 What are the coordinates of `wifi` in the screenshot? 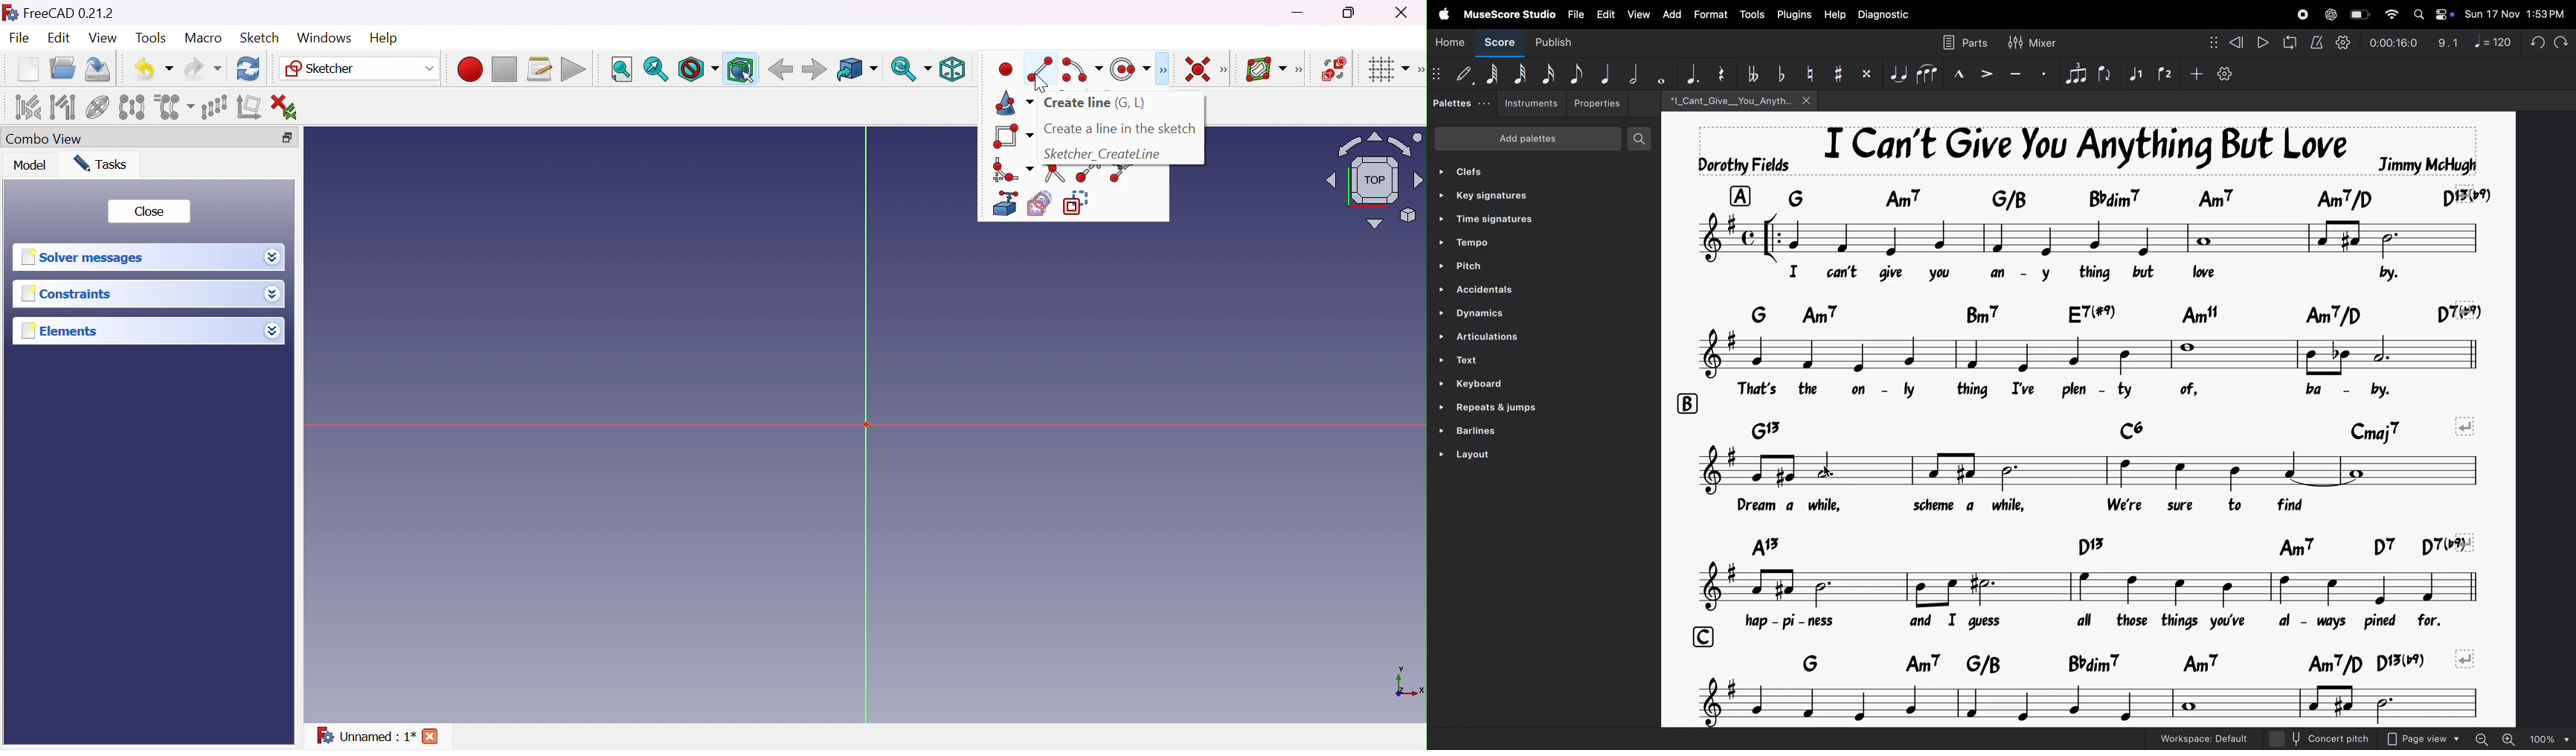 It's located at (2390, 14).